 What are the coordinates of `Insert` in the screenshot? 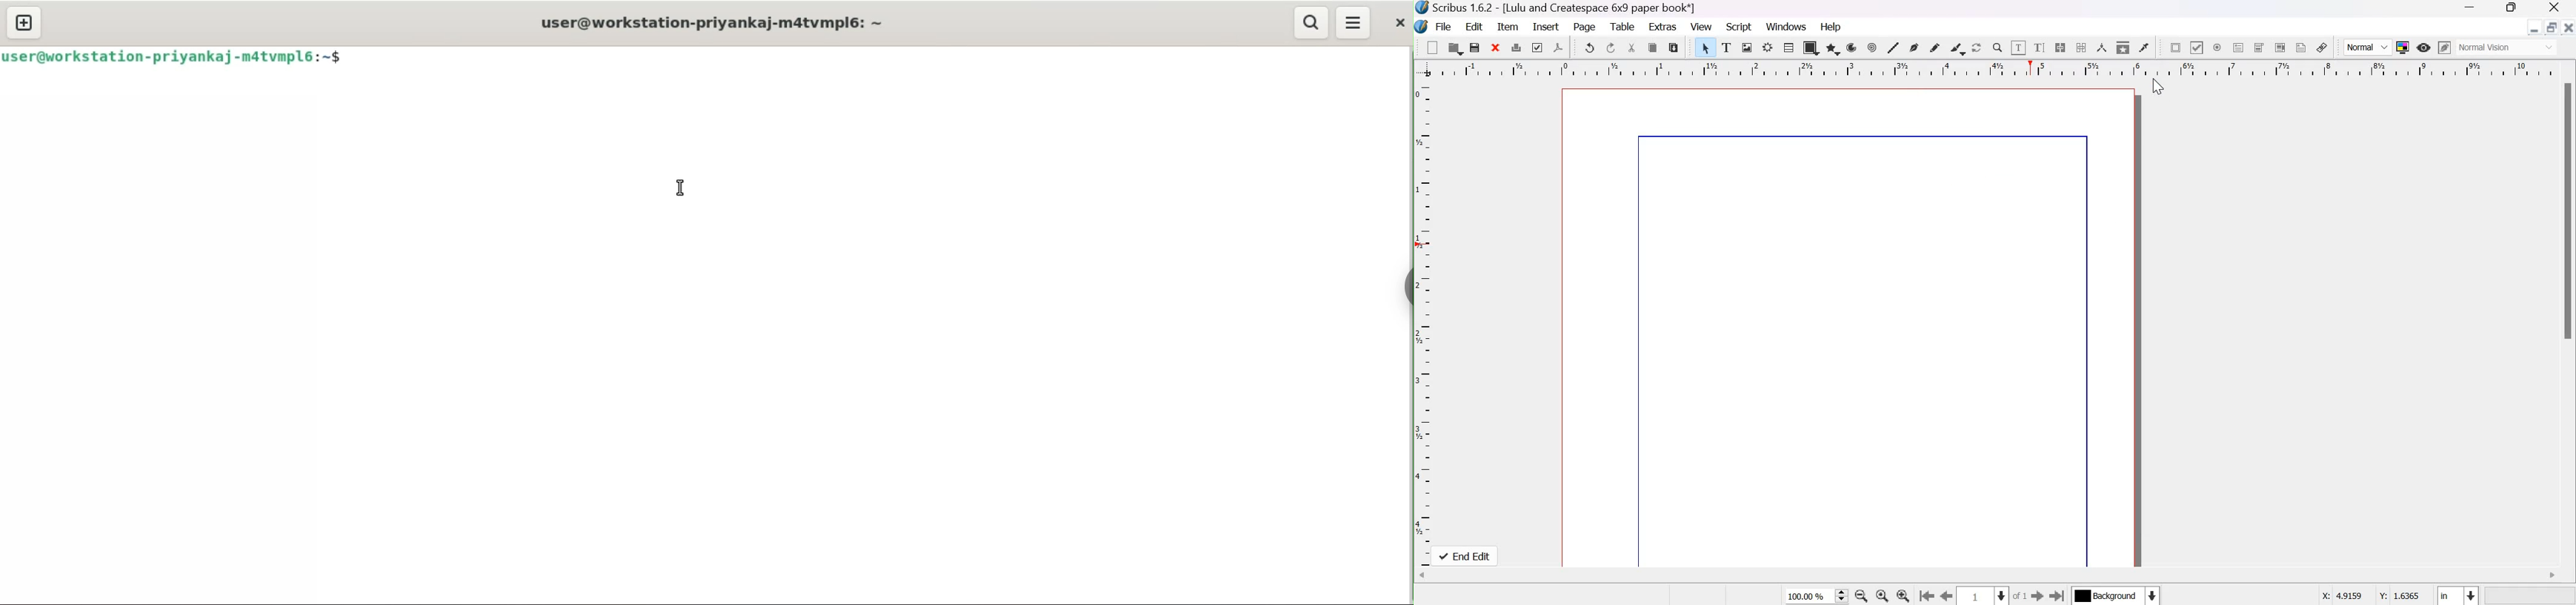 It's located at (1546, 27).